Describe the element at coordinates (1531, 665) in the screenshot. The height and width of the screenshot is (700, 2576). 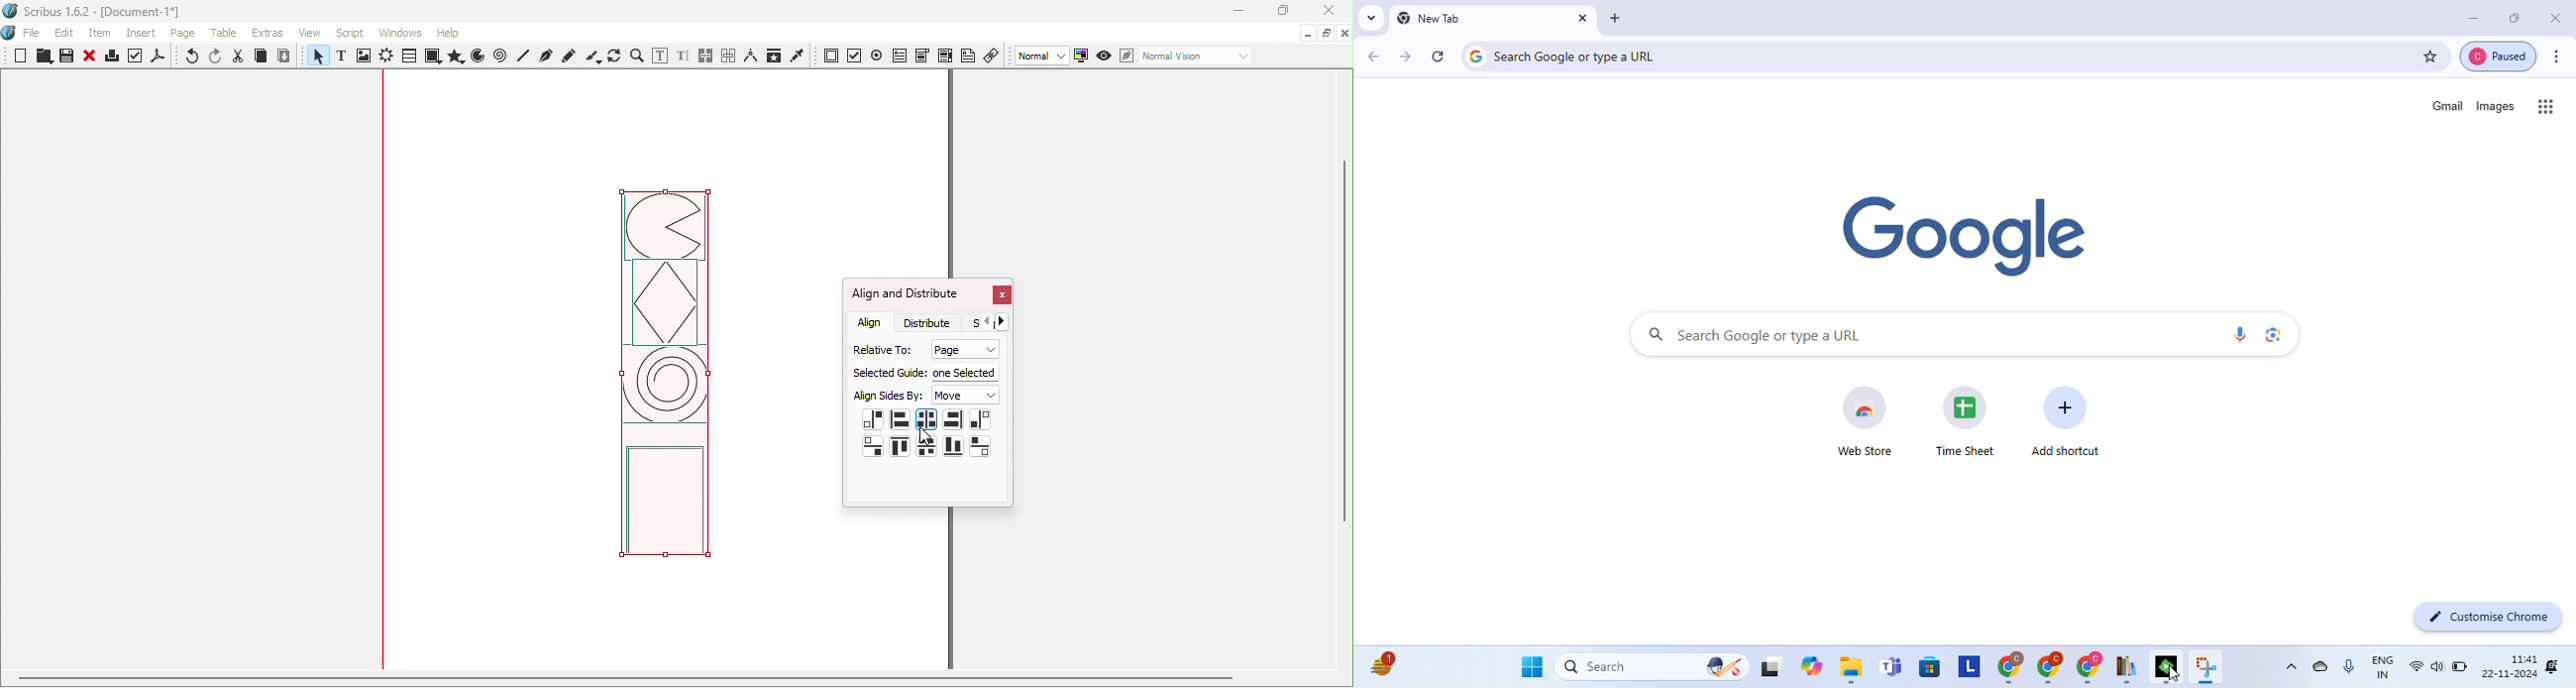
I see `start` at that location.